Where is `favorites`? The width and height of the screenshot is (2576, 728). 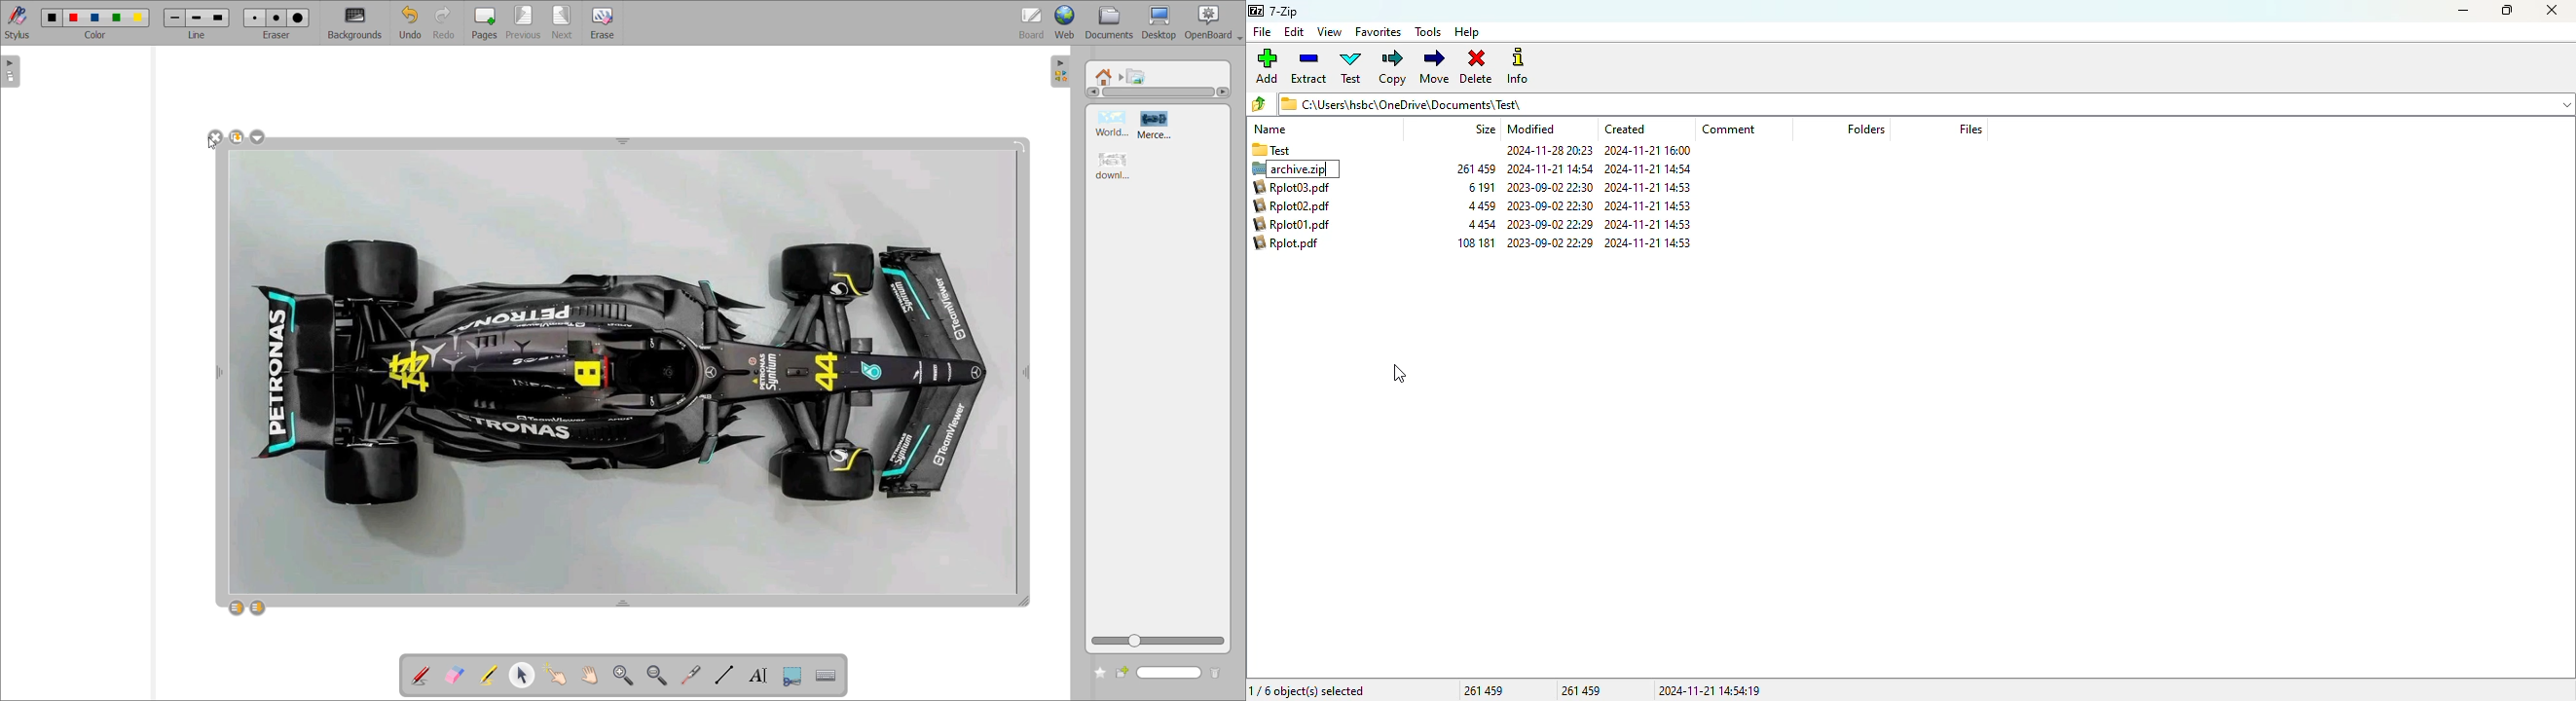
favorites is located at coordinates (1379, 32).